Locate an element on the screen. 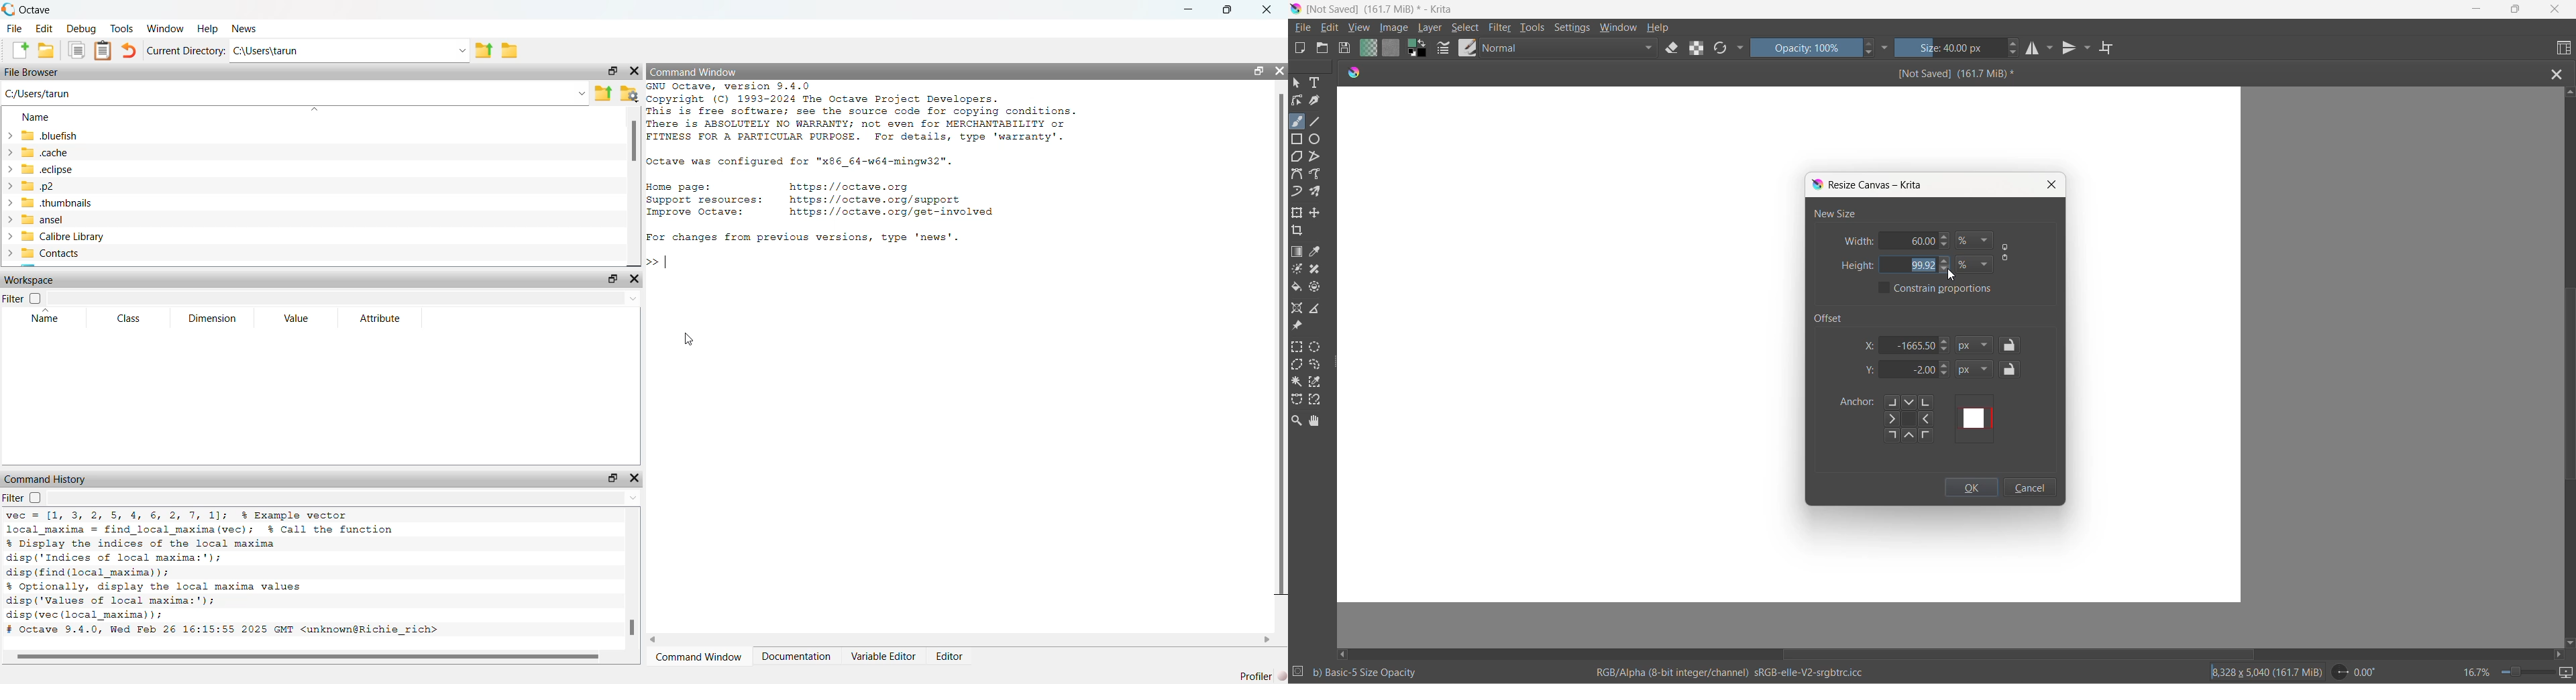  swap foreground and background colors is located at coordinates (1420, 51).